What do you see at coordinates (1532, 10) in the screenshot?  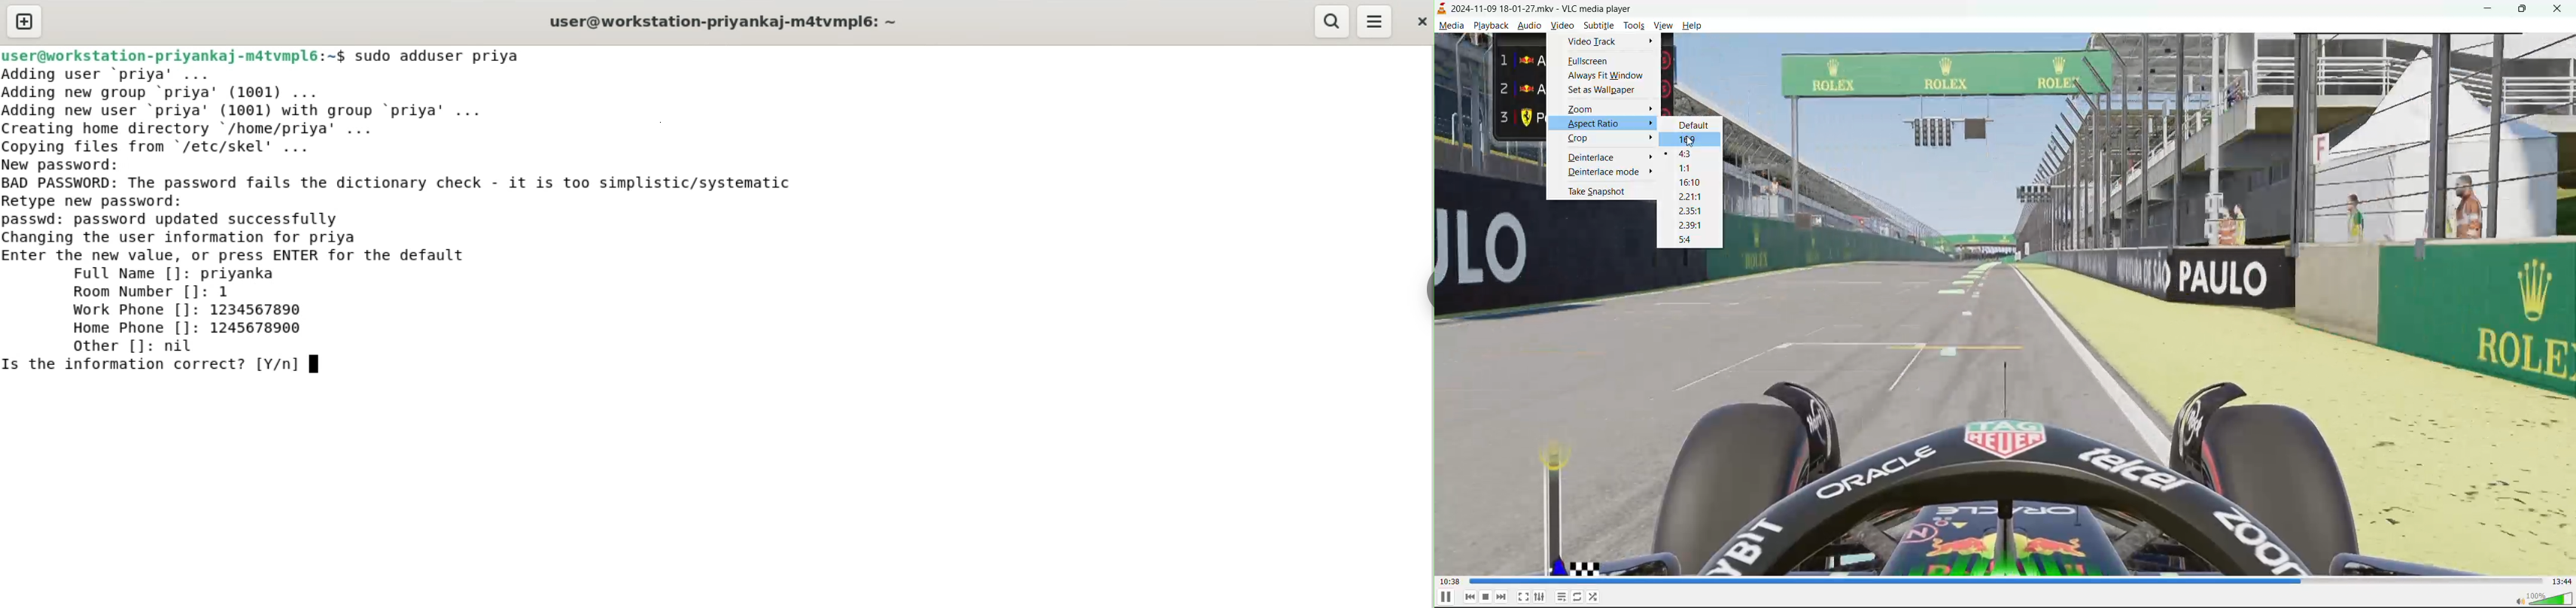 I see `track name and app name ` at bounding box center [1532, 10].